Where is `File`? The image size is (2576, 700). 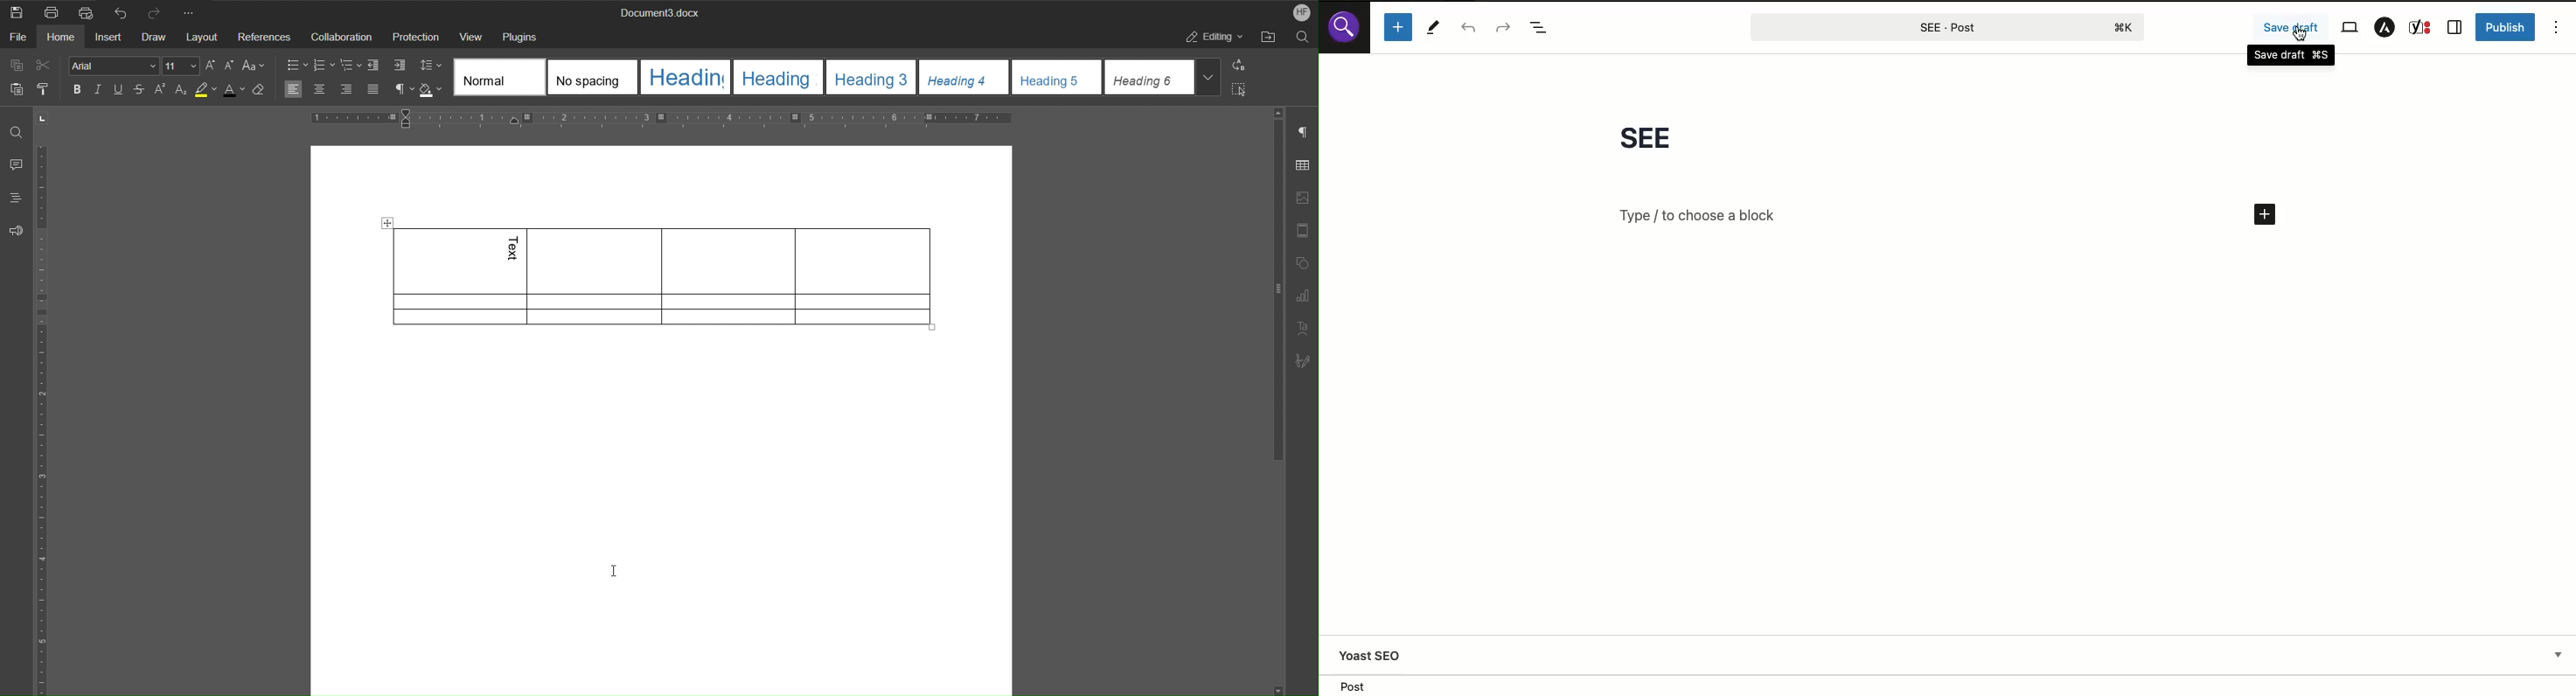 File is located at coordinates (17, 37).